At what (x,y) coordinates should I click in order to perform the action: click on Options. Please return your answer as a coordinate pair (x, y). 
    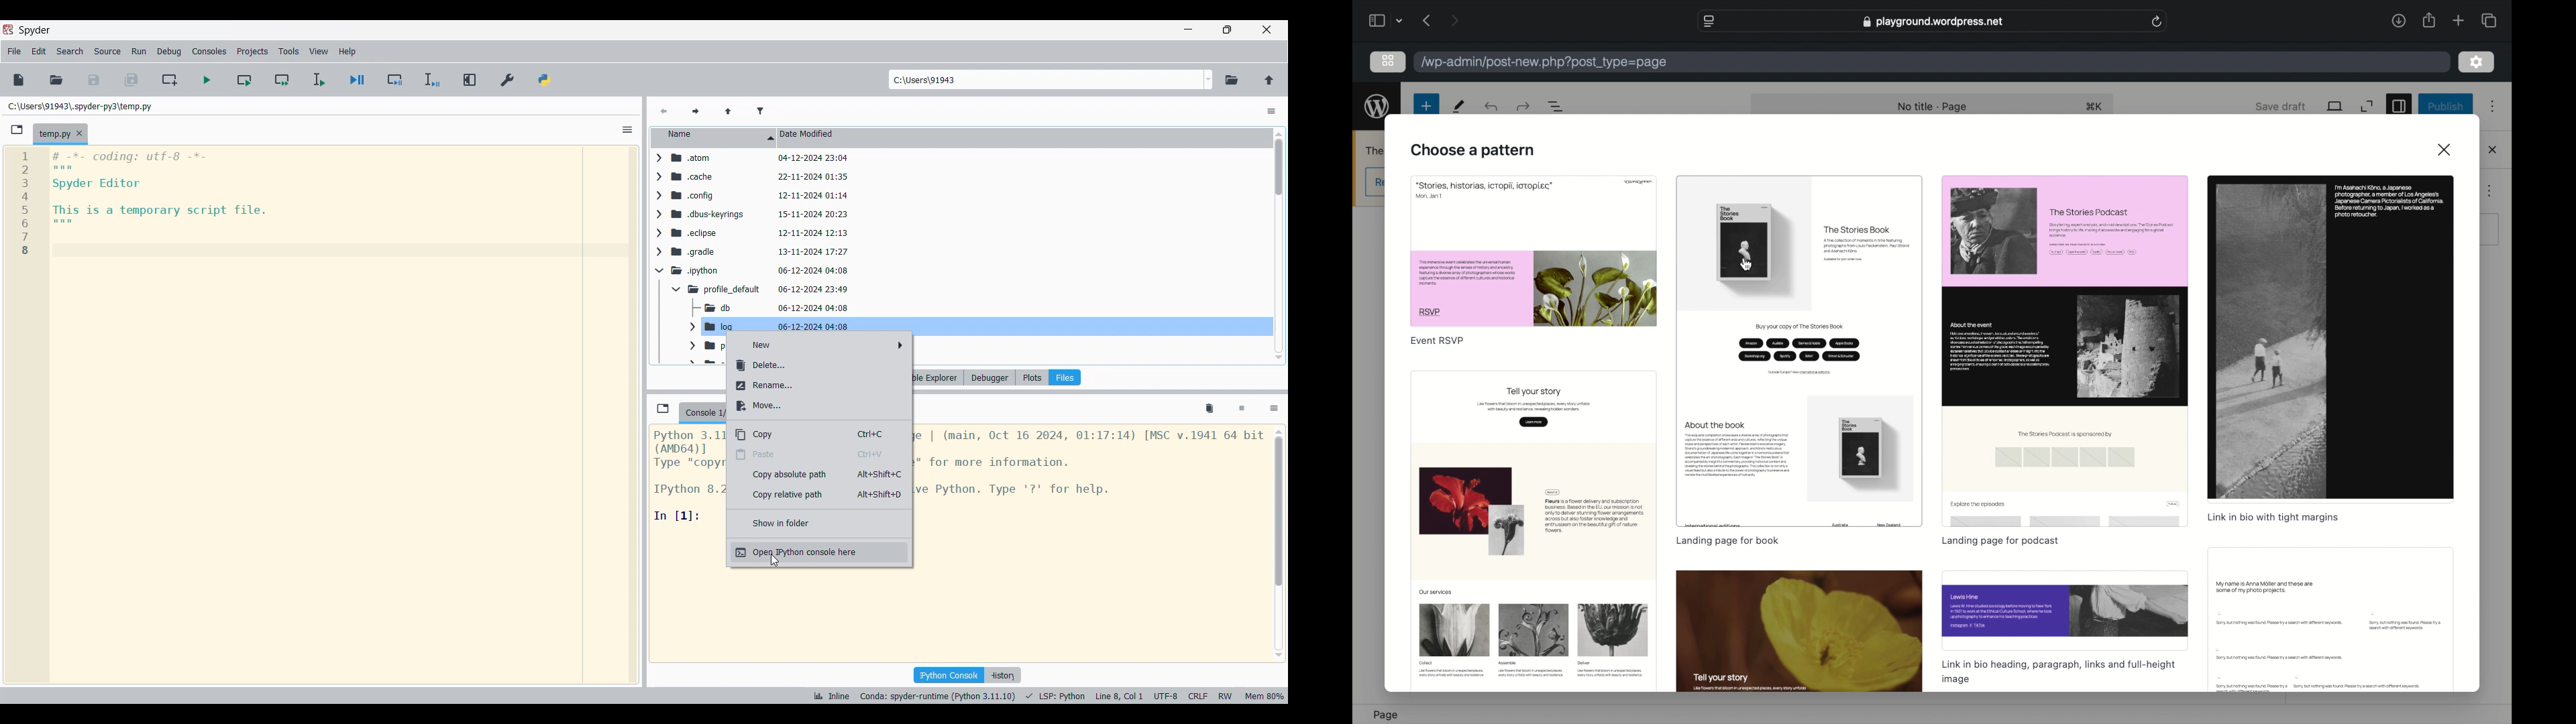
    Looking at the image, I should click on (1271, 111).